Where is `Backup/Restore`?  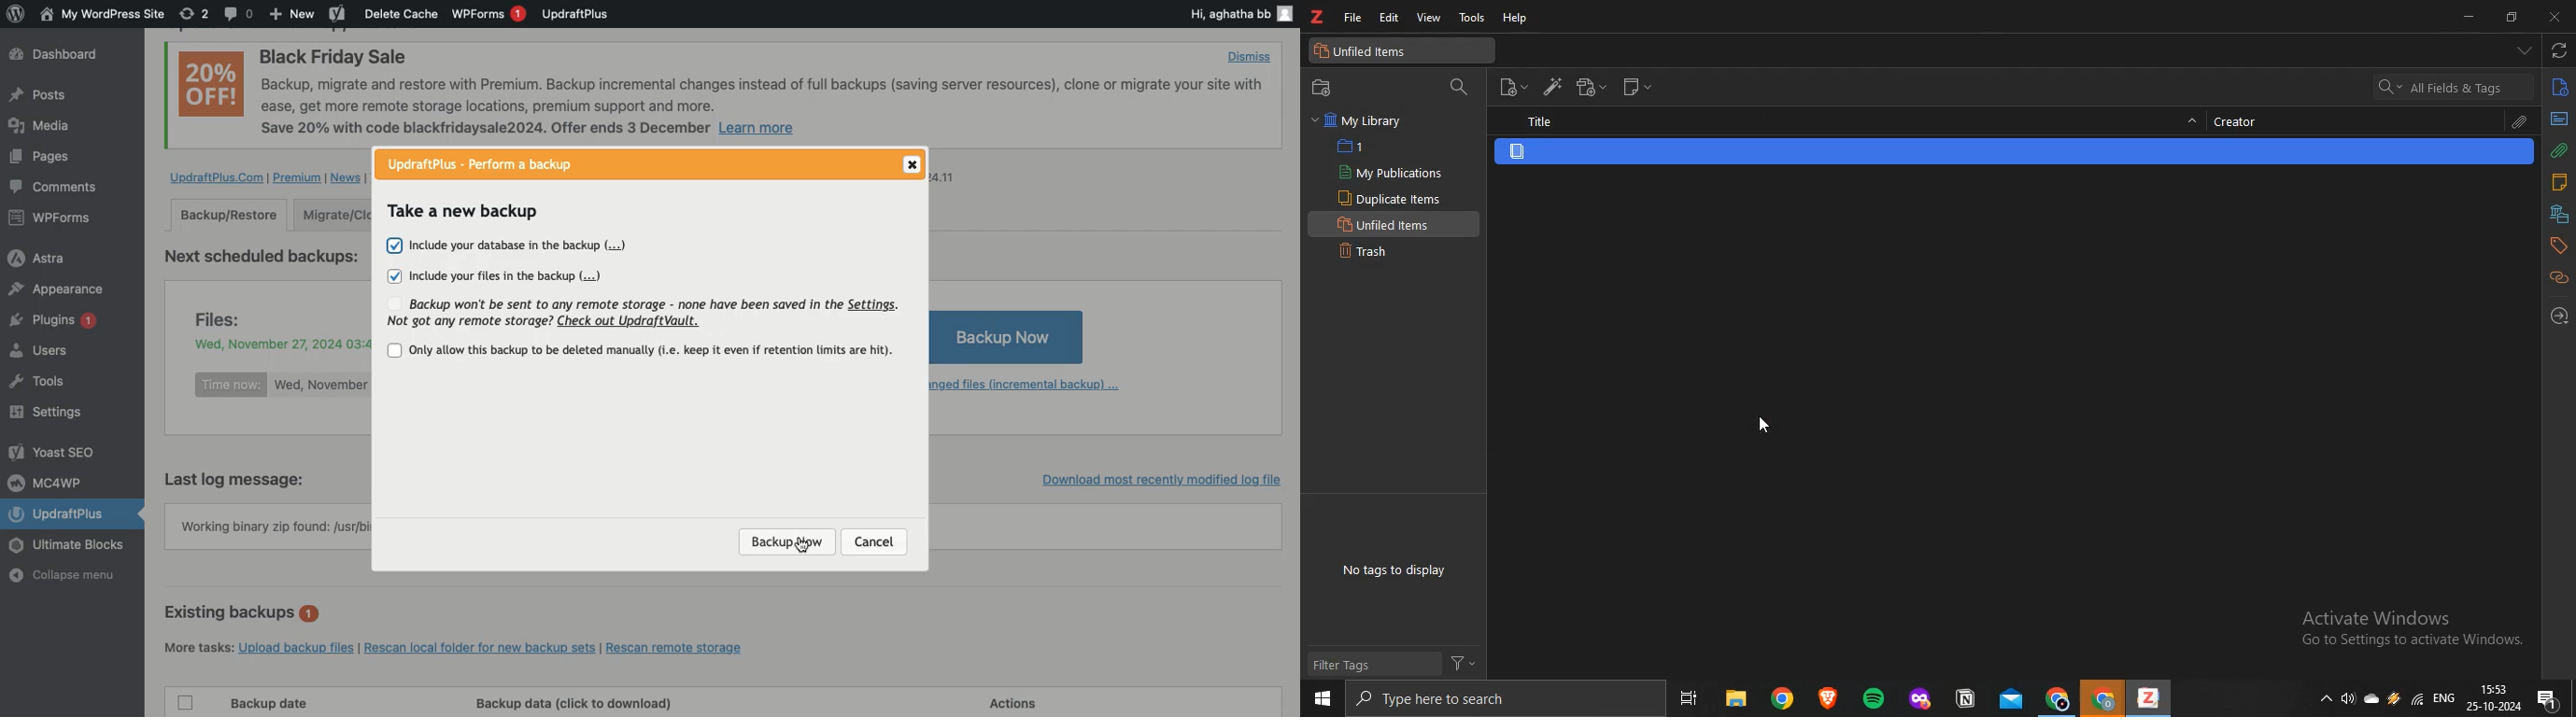 Backup/Restore is located at coordinates (230, 215).